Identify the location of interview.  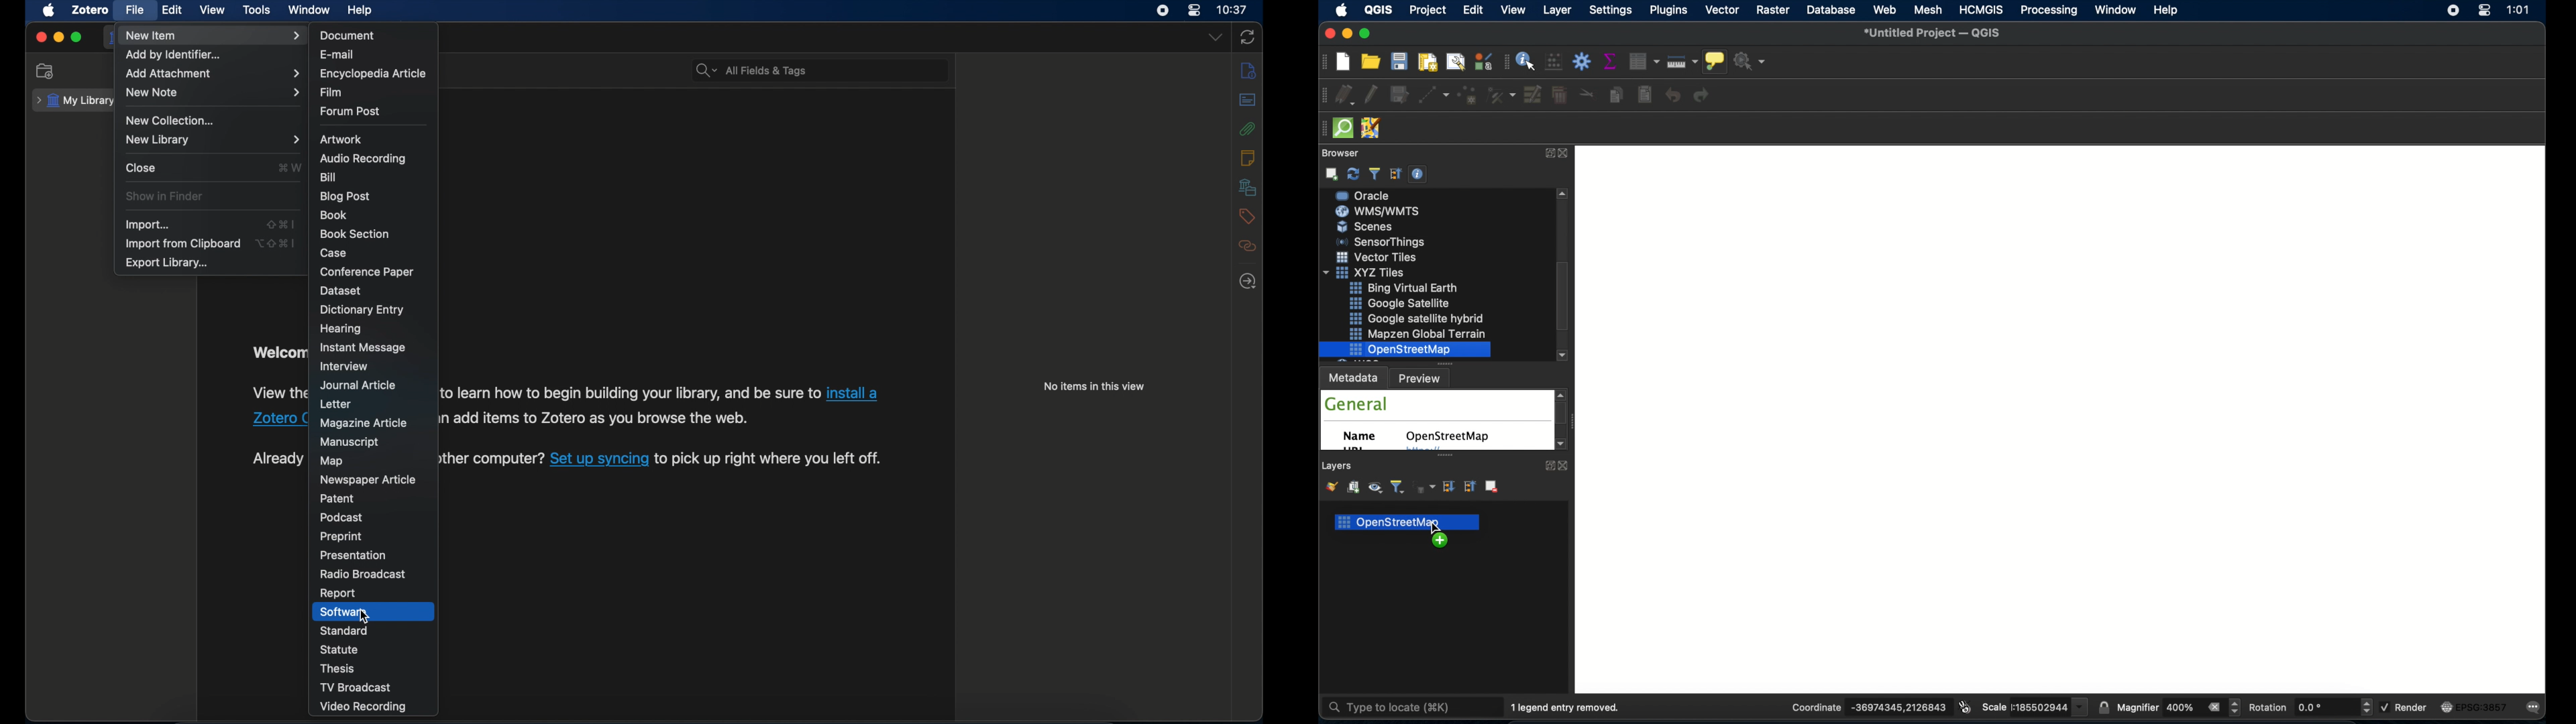
(345, 366).